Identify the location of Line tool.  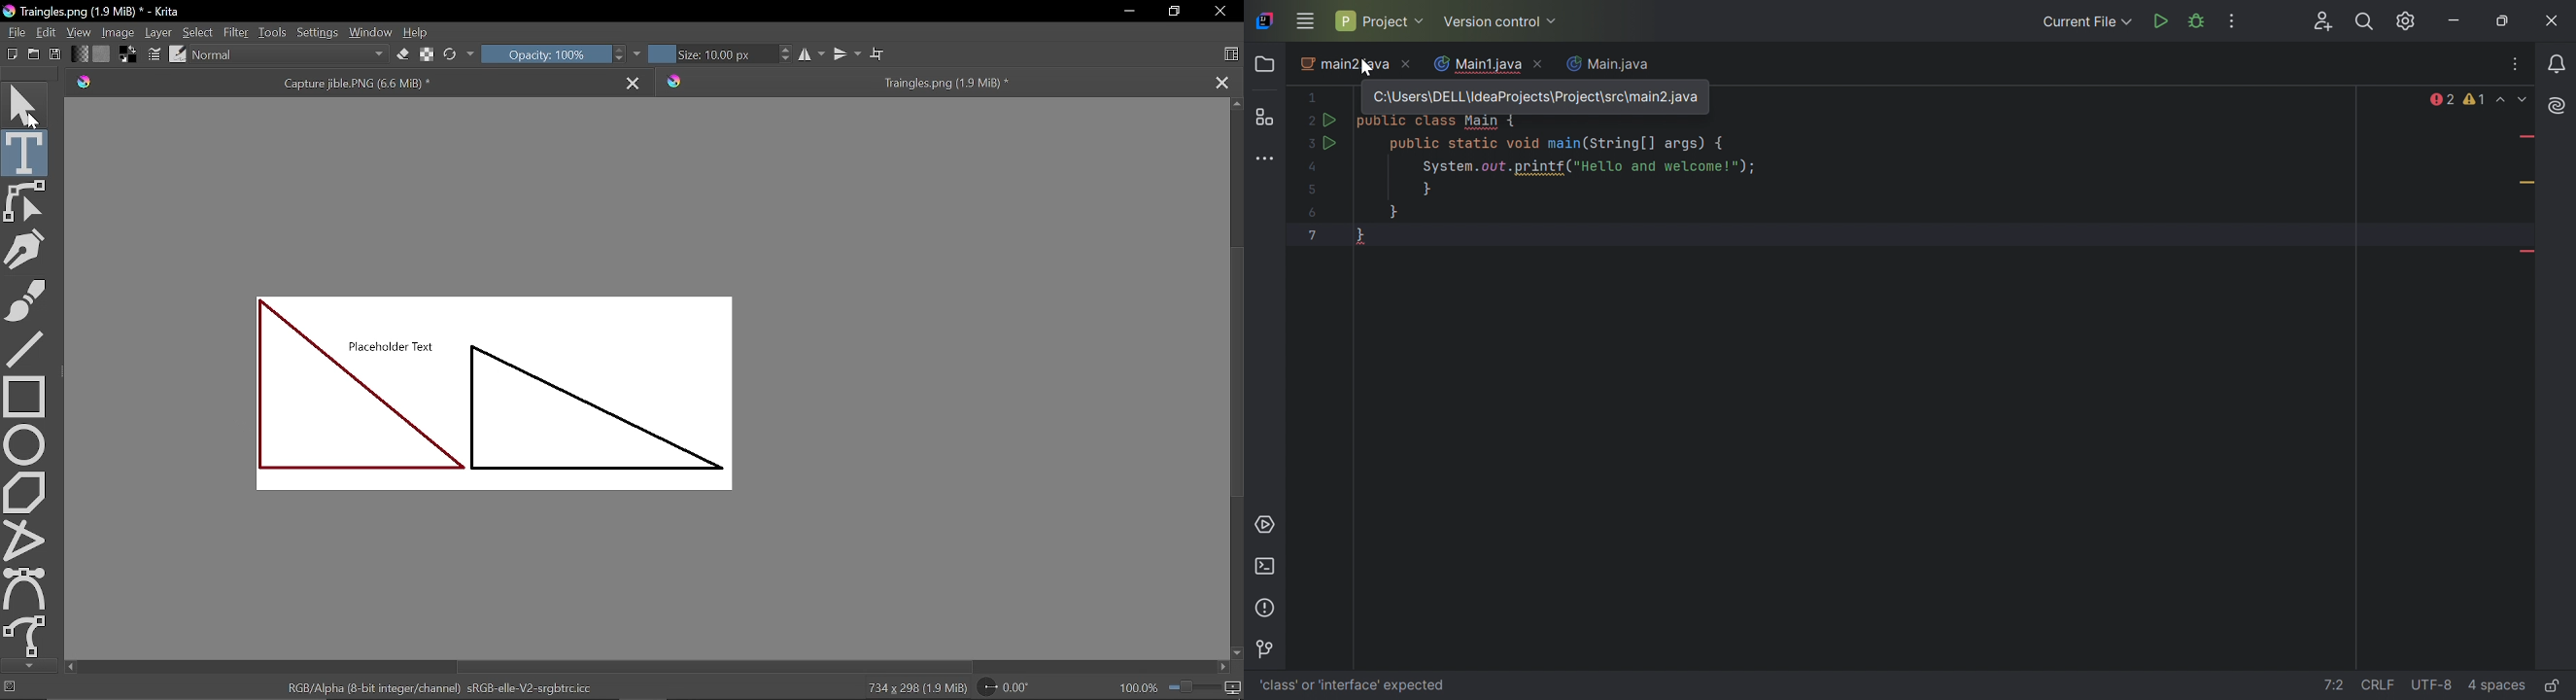
(27, 348).